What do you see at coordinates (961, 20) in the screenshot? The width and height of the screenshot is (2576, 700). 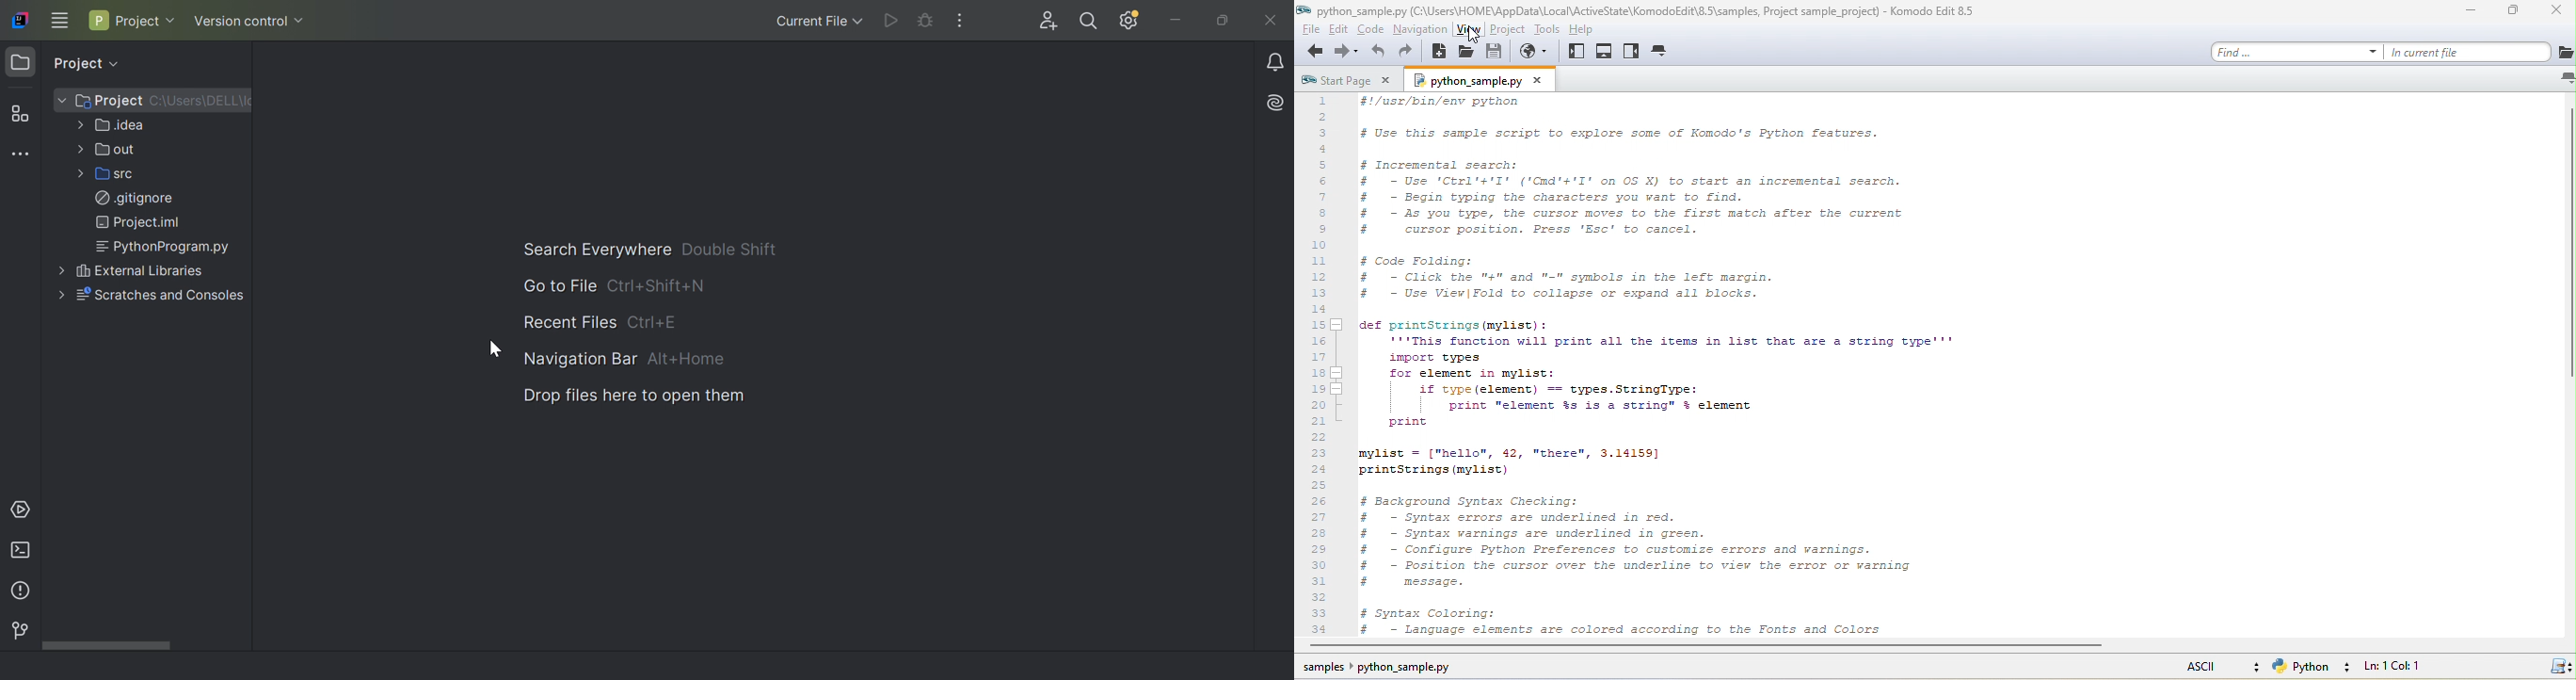 I see `More actions` at bounding box center [961, 20].